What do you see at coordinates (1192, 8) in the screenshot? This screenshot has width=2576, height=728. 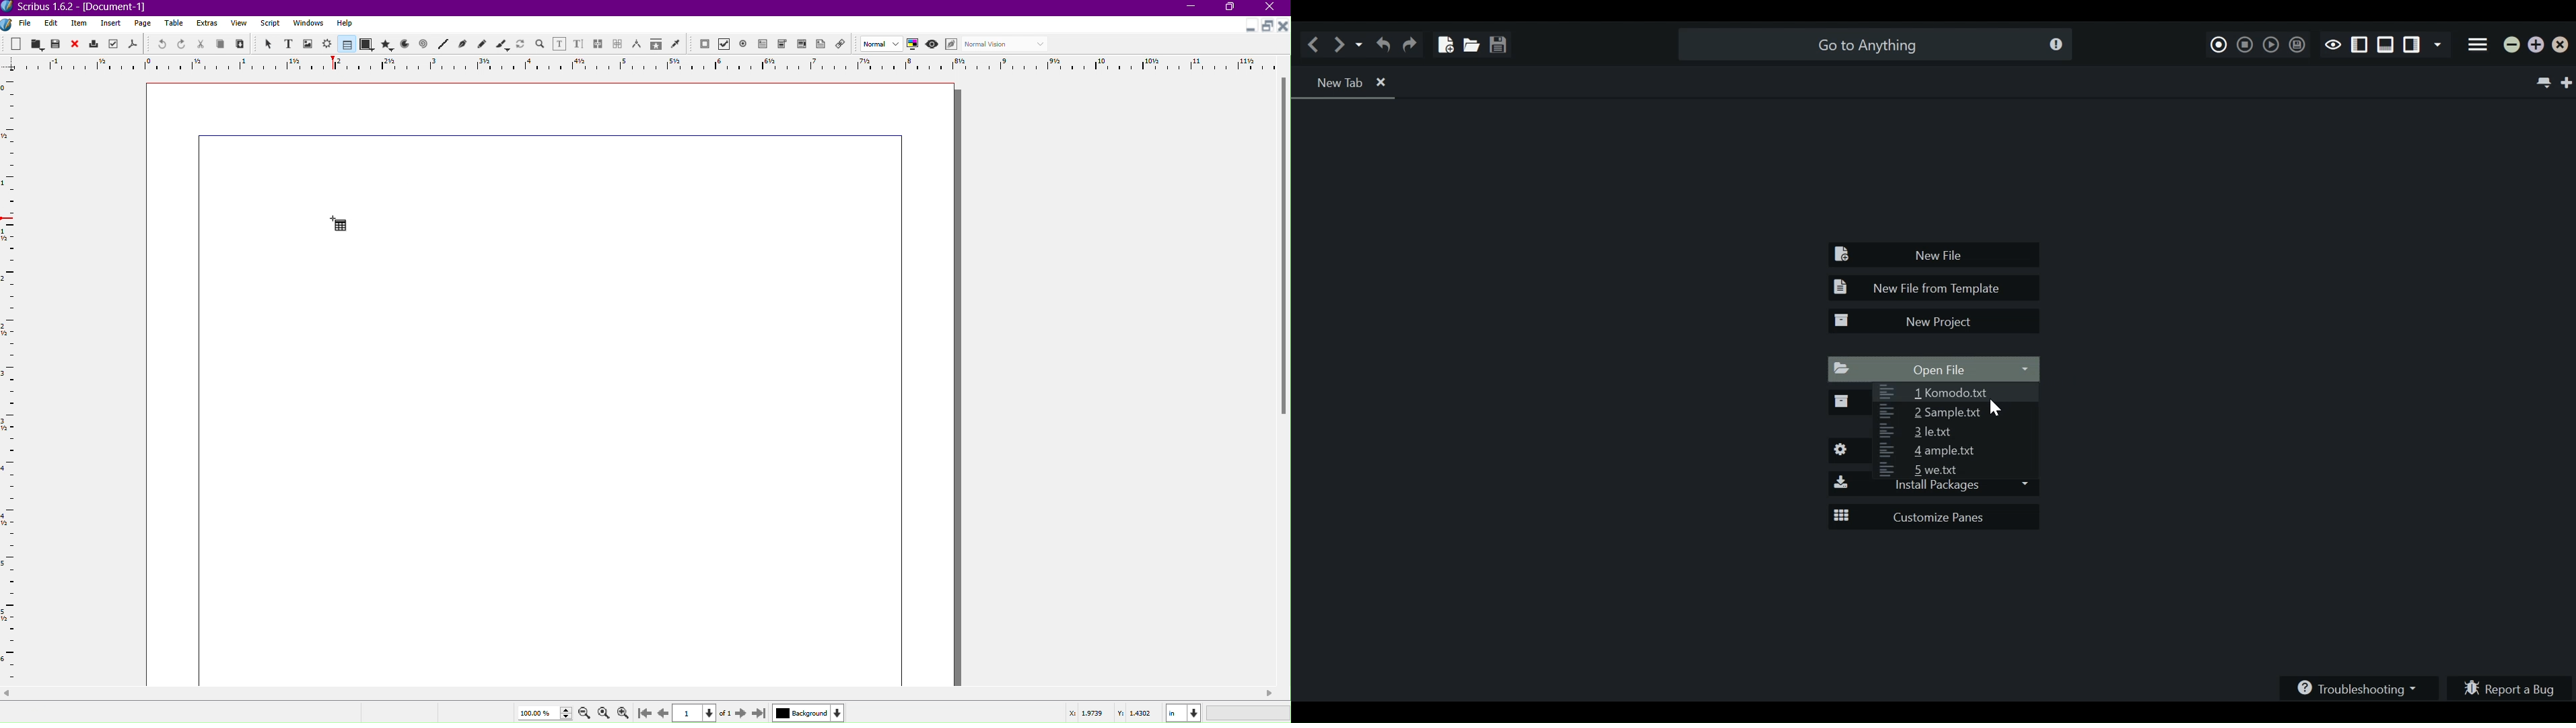 I see `Minimize` at bounding box center [1192, 8].